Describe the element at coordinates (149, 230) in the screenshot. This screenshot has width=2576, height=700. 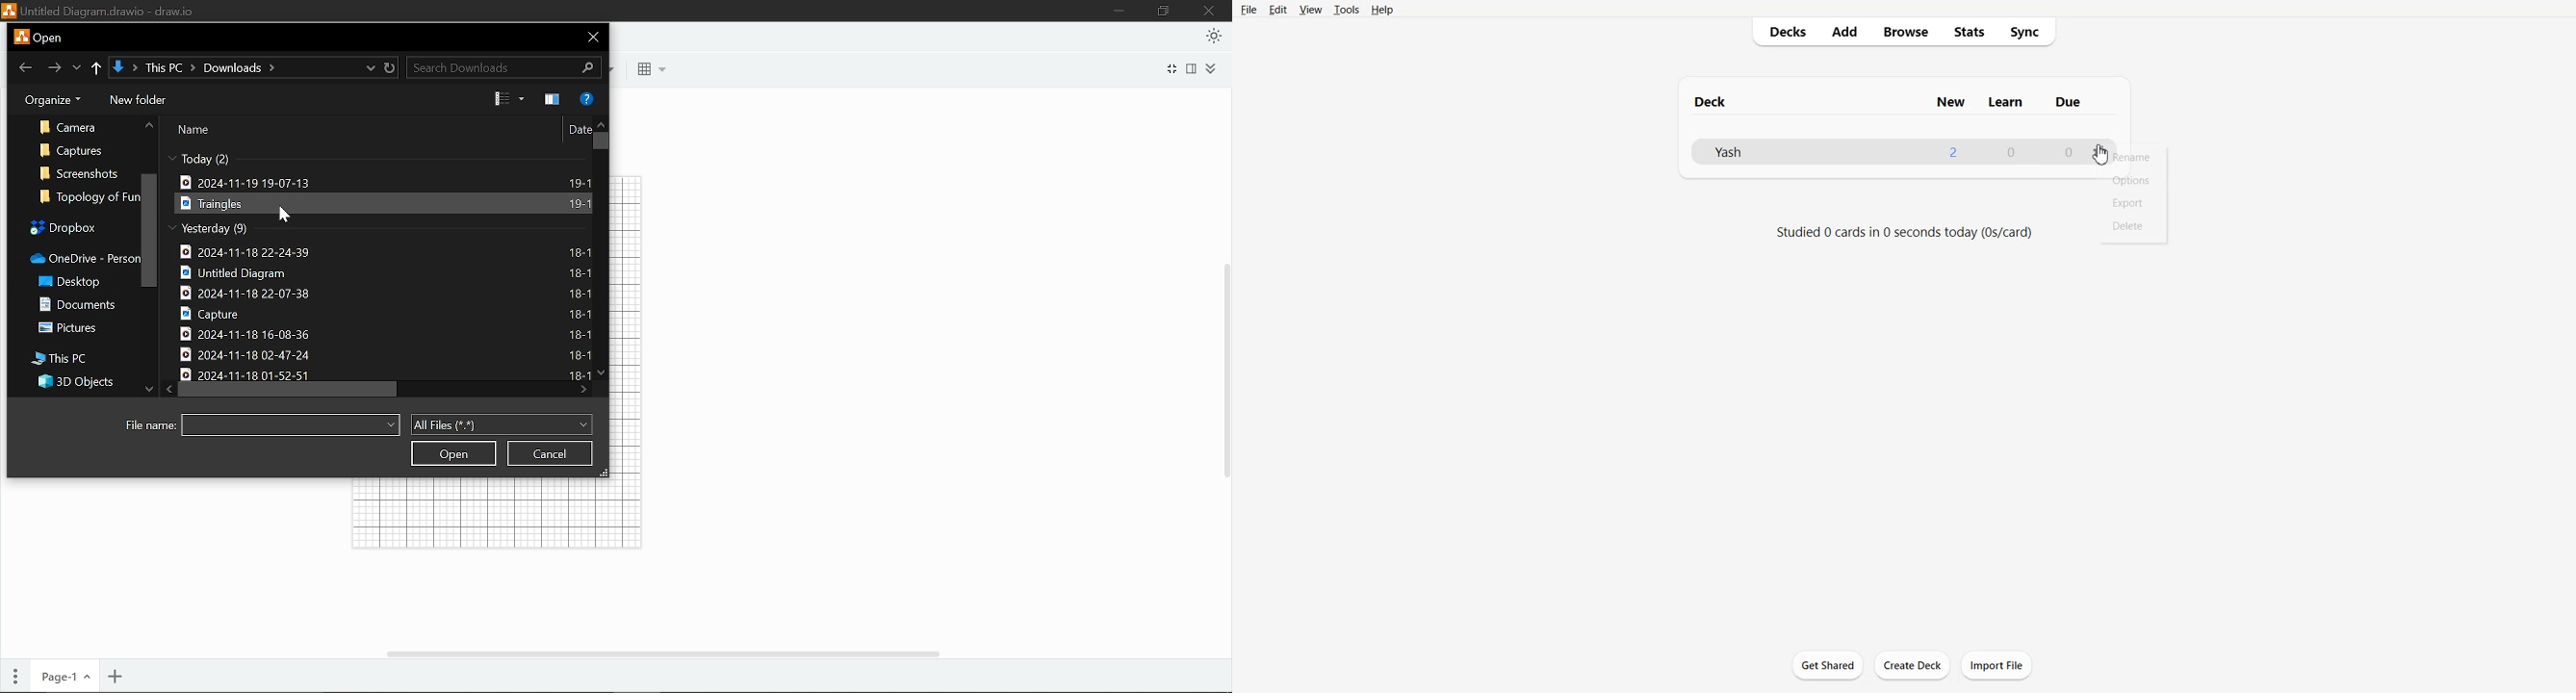
I see `Vertical scrollbar for folders` at that location.